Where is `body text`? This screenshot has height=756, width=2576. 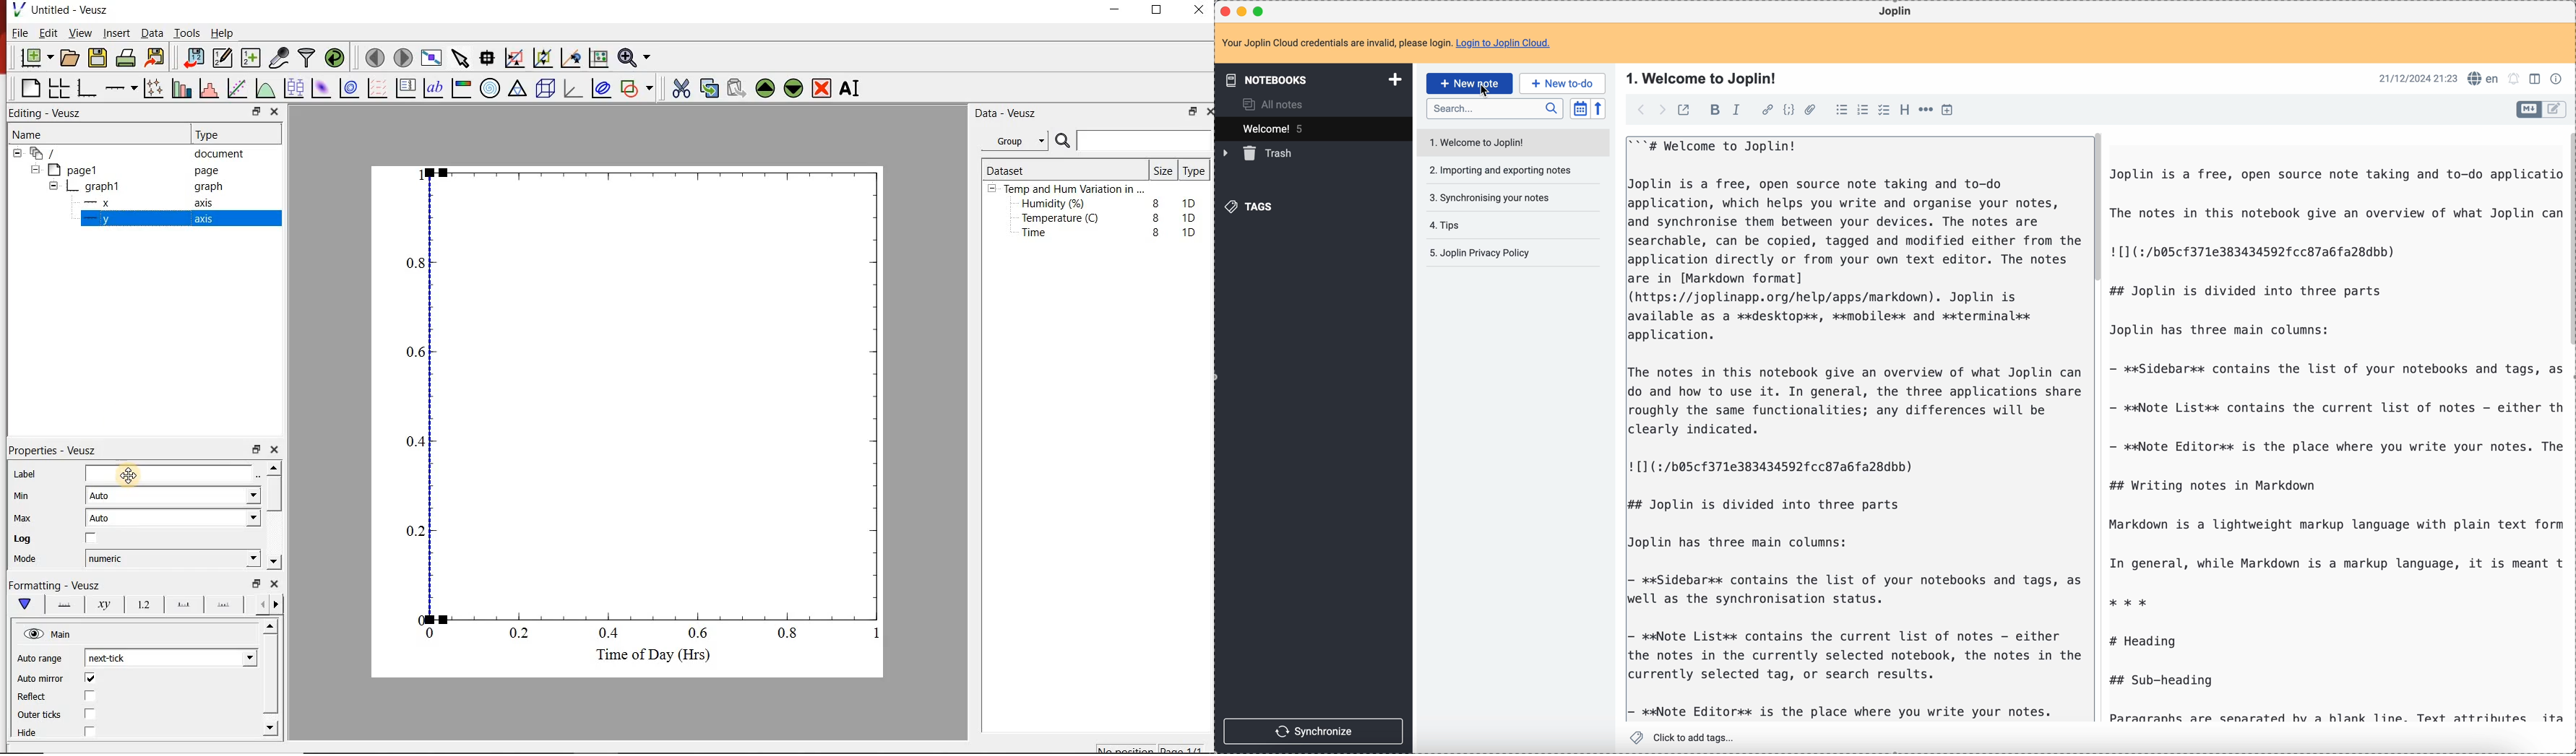 body text is located at coordinates (2337, 443).